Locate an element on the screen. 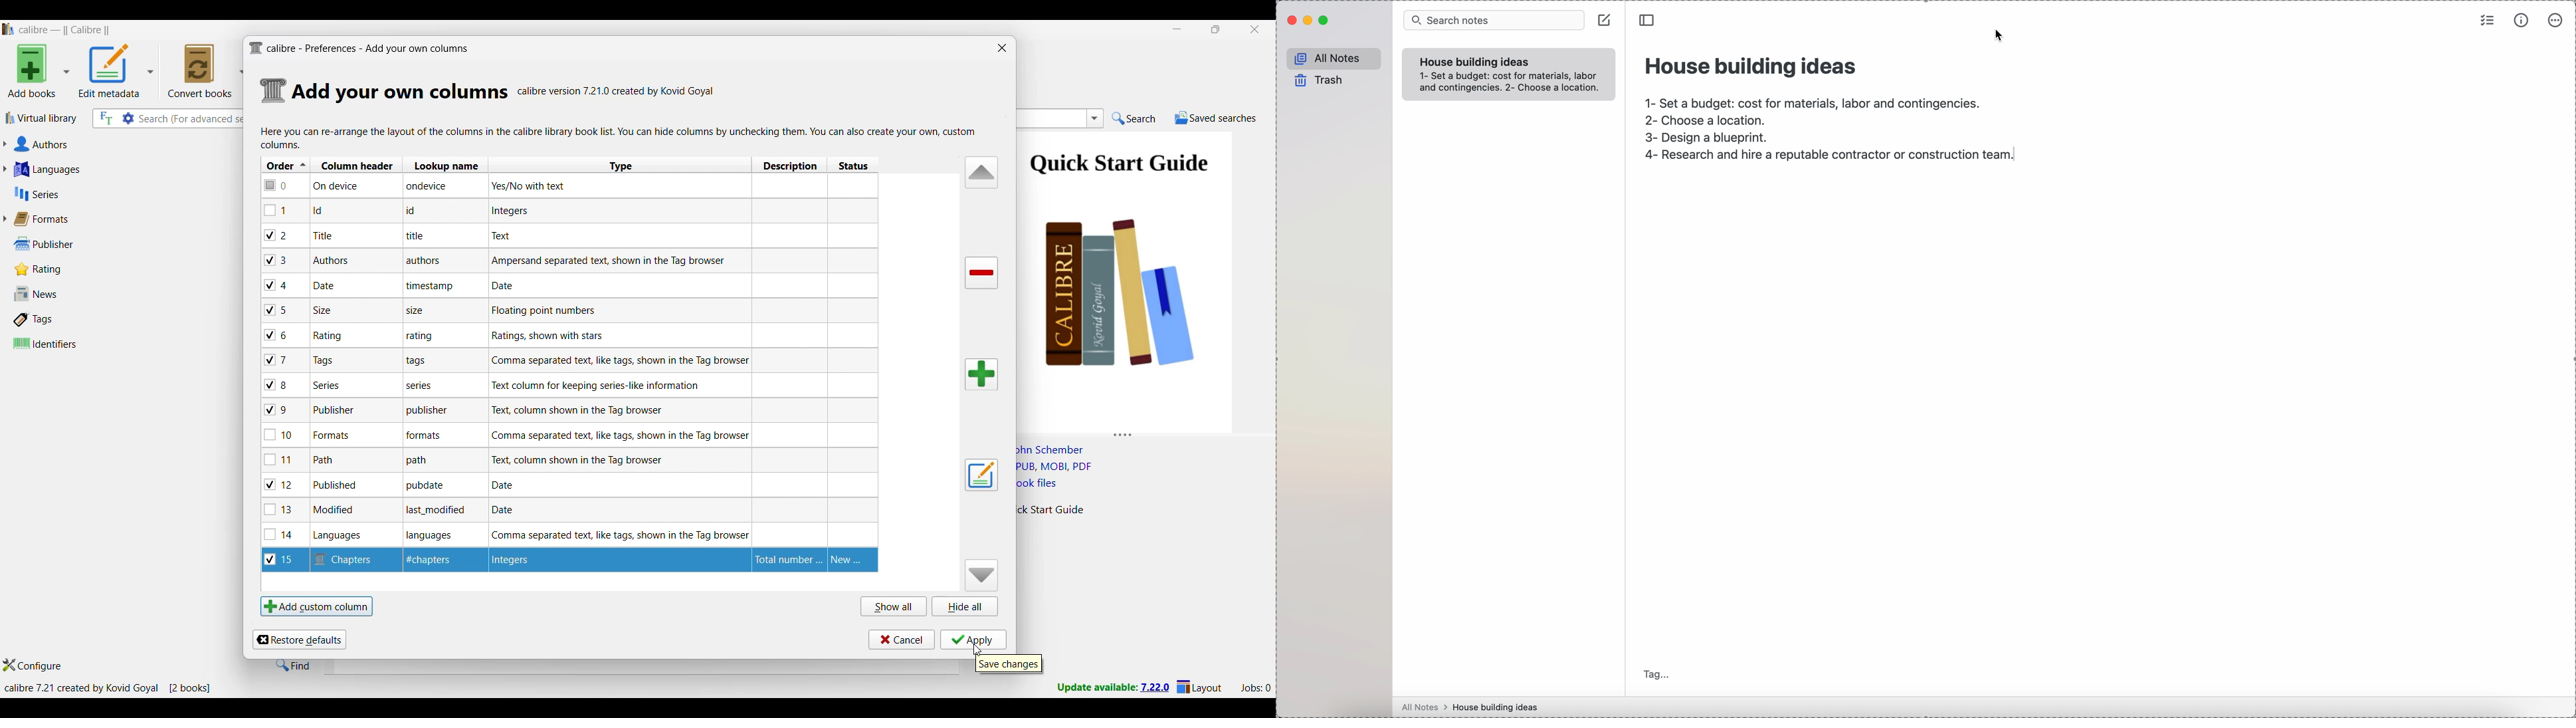 This screenshot has width=2576, height=728. Current details of software is located at coordinates (107, 688).